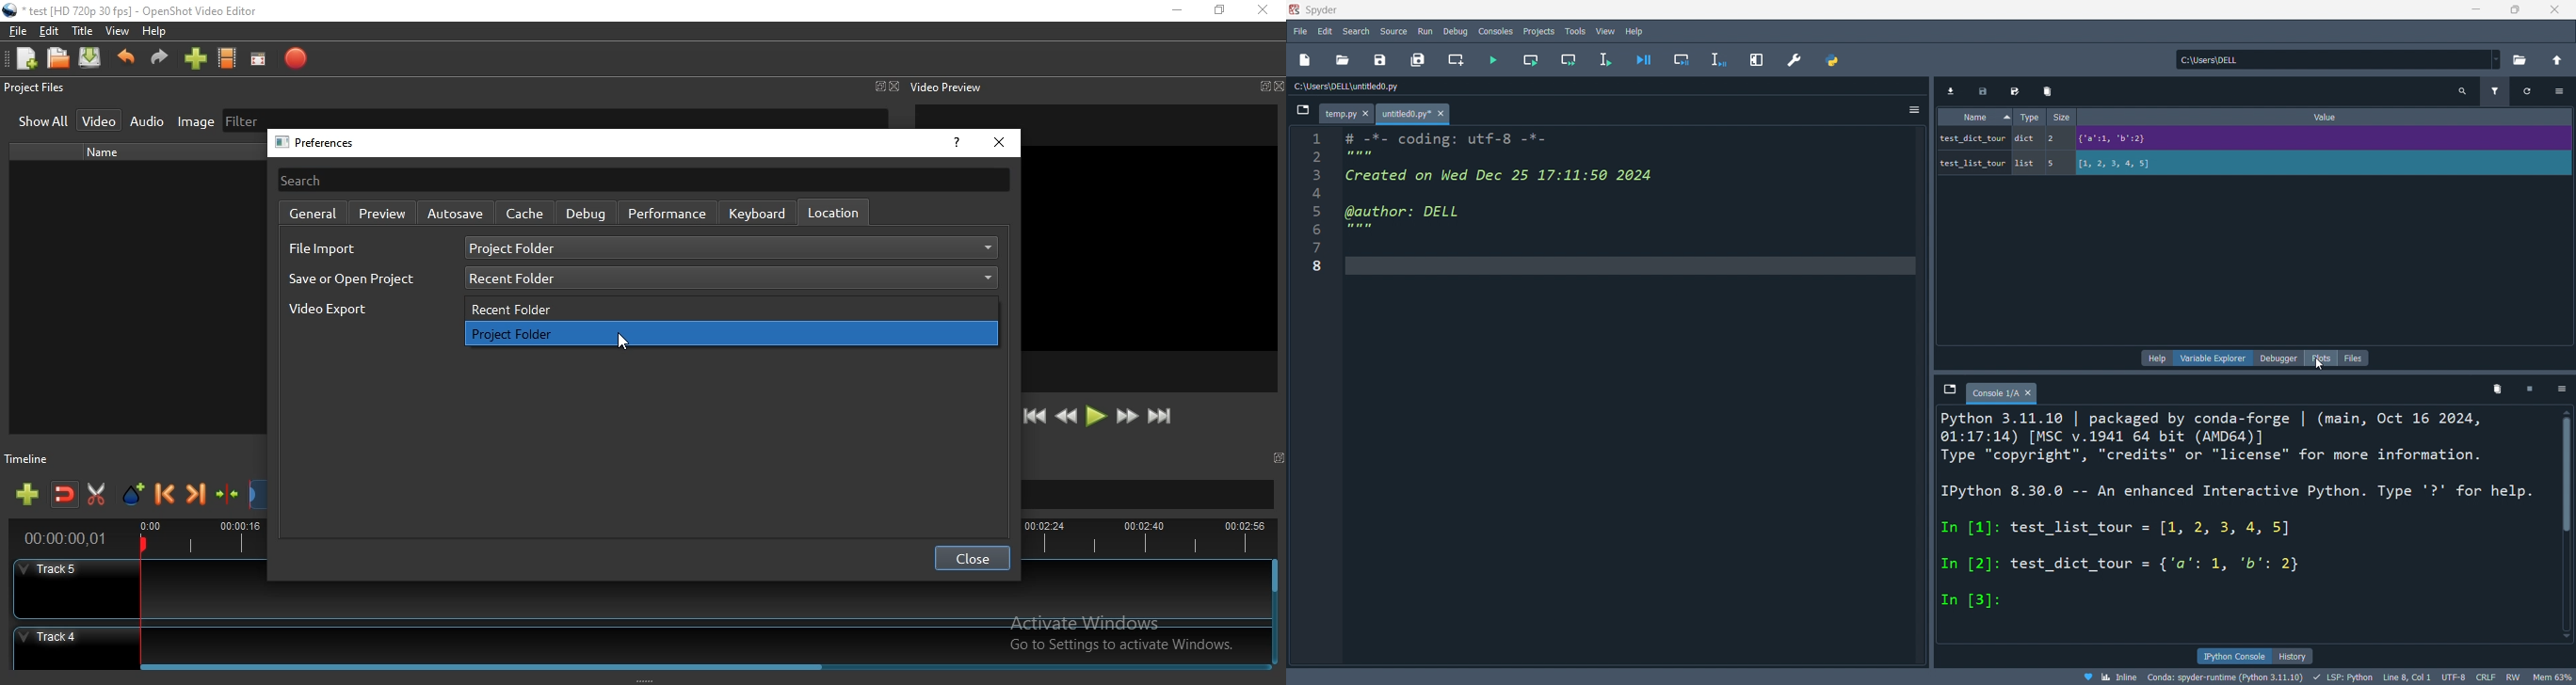  Describe the element at coordinates (1604, 32) in the screenshot. I see `view` at that location.